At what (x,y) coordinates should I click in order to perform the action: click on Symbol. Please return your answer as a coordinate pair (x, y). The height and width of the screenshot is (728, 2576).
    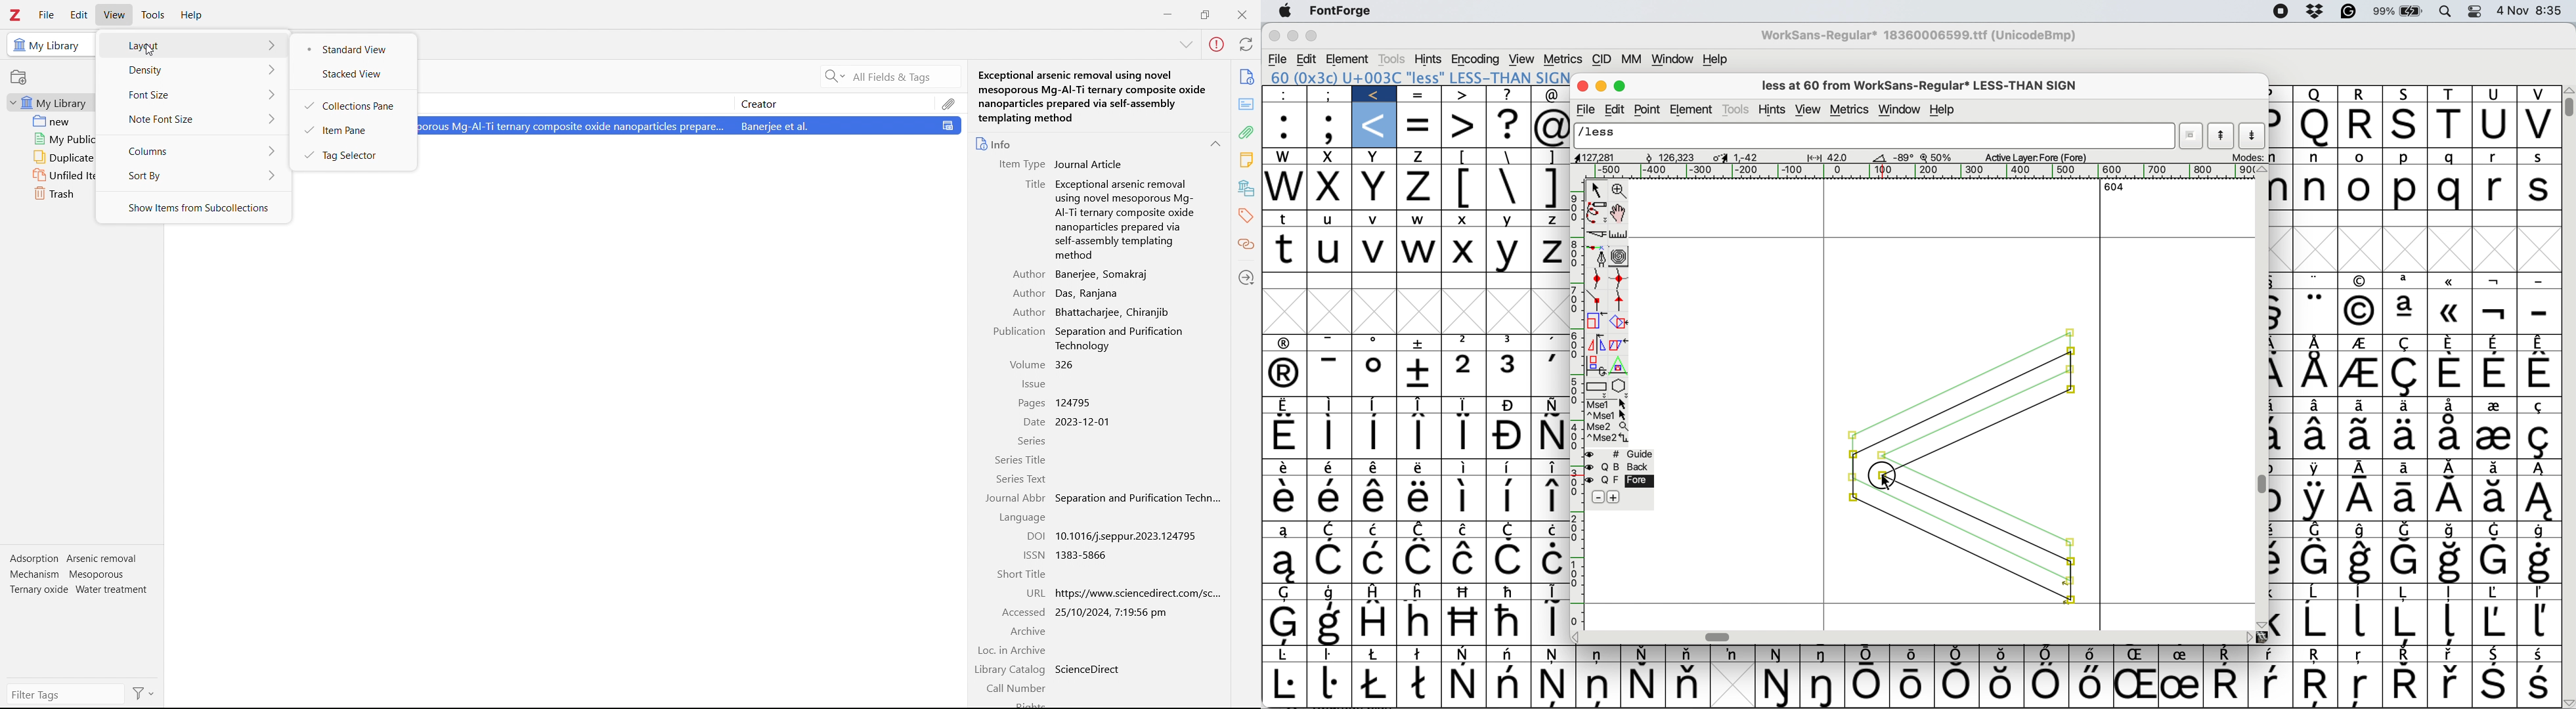
    Looking at the image, I should click on (2450, 530).